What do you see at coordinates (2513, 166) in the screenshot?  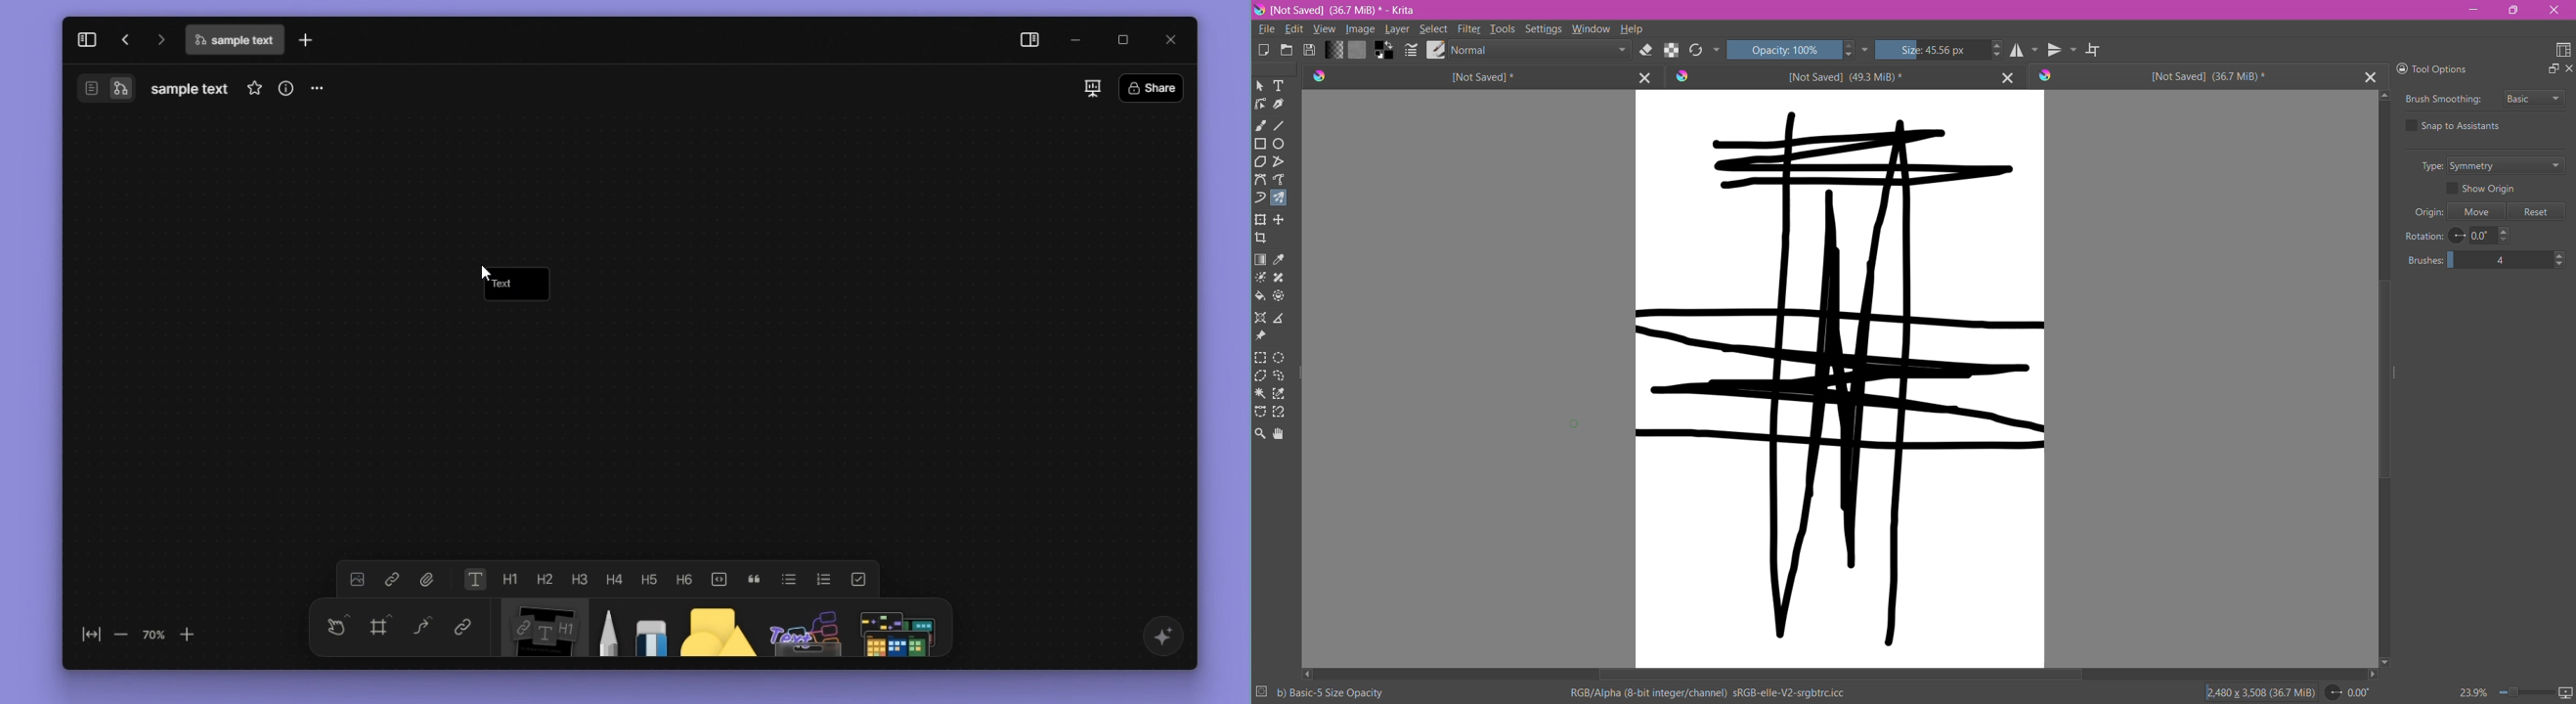 I see `Set Type` at bounding box center [2513, 166].